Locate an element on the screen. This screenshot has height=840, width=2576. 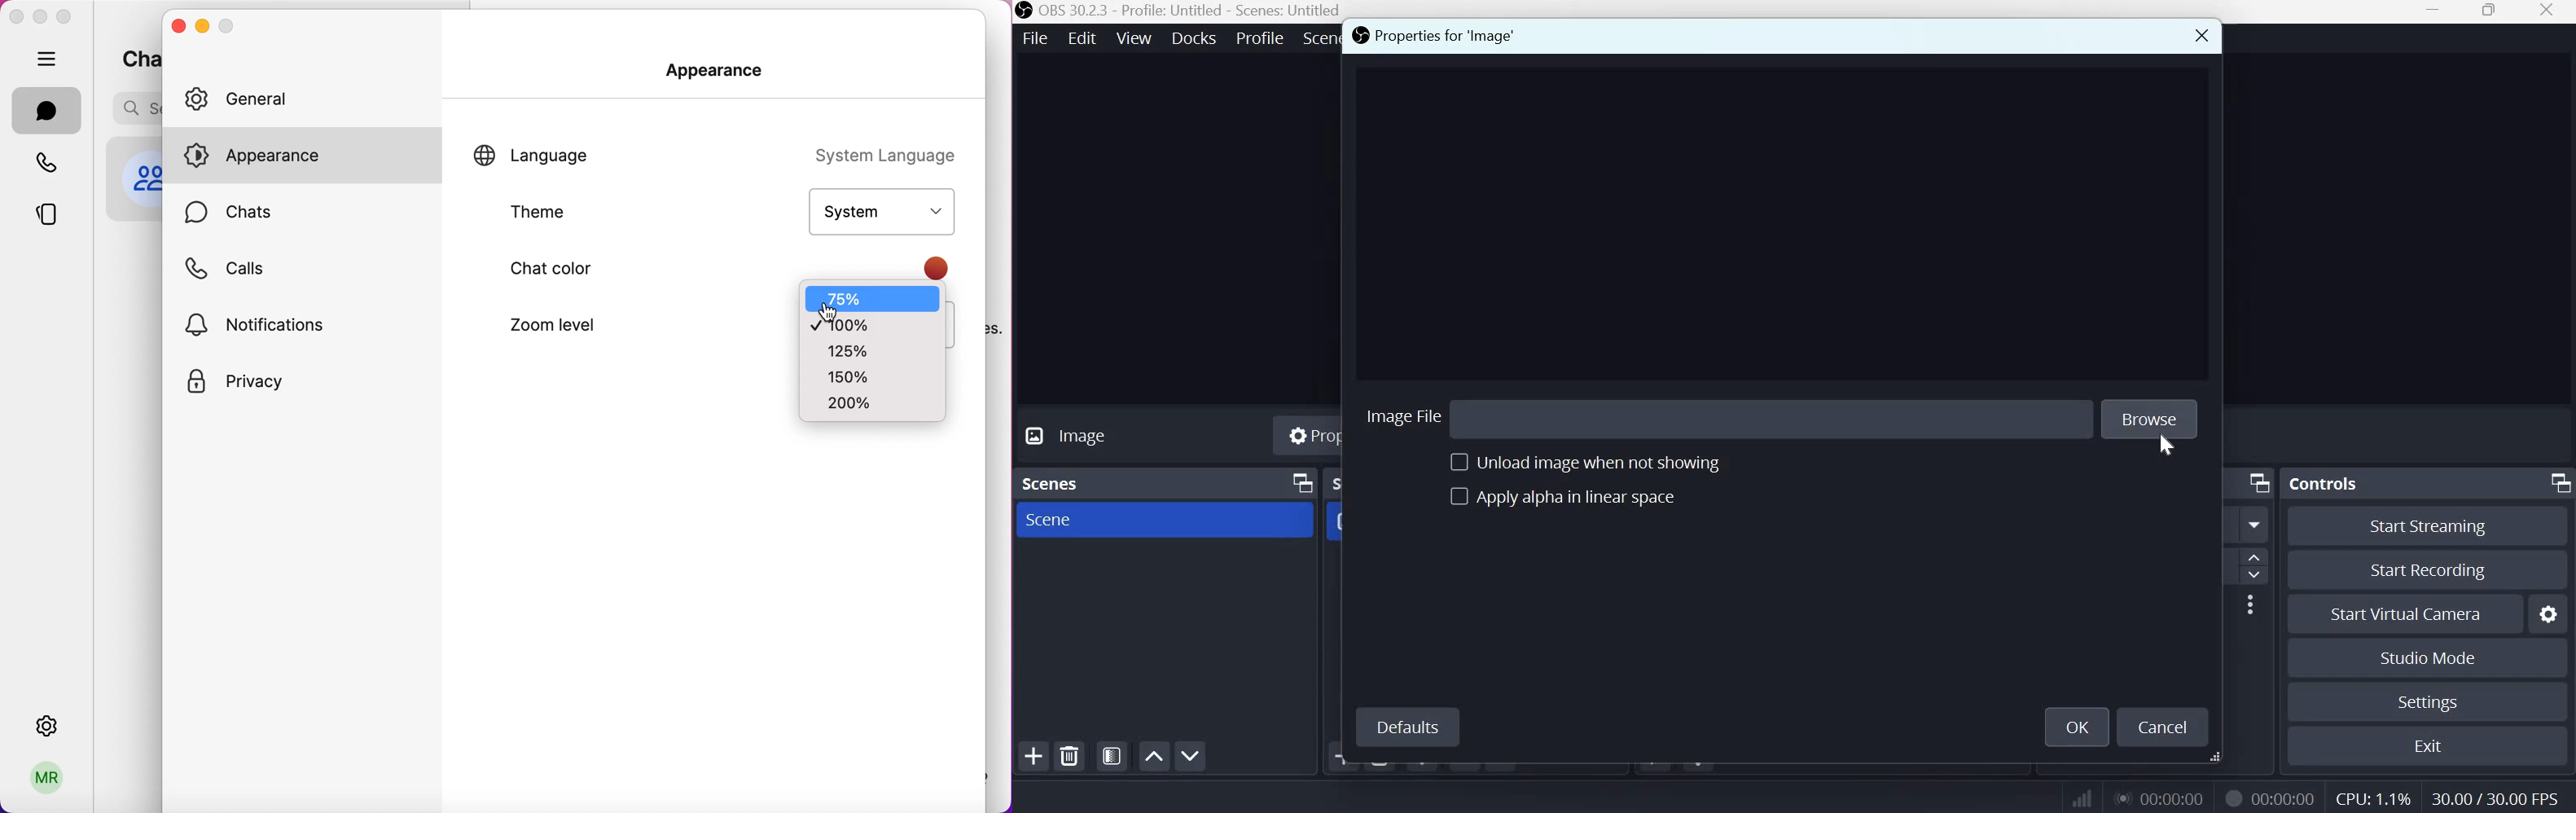
privacy is located at coordinates (249, 386).